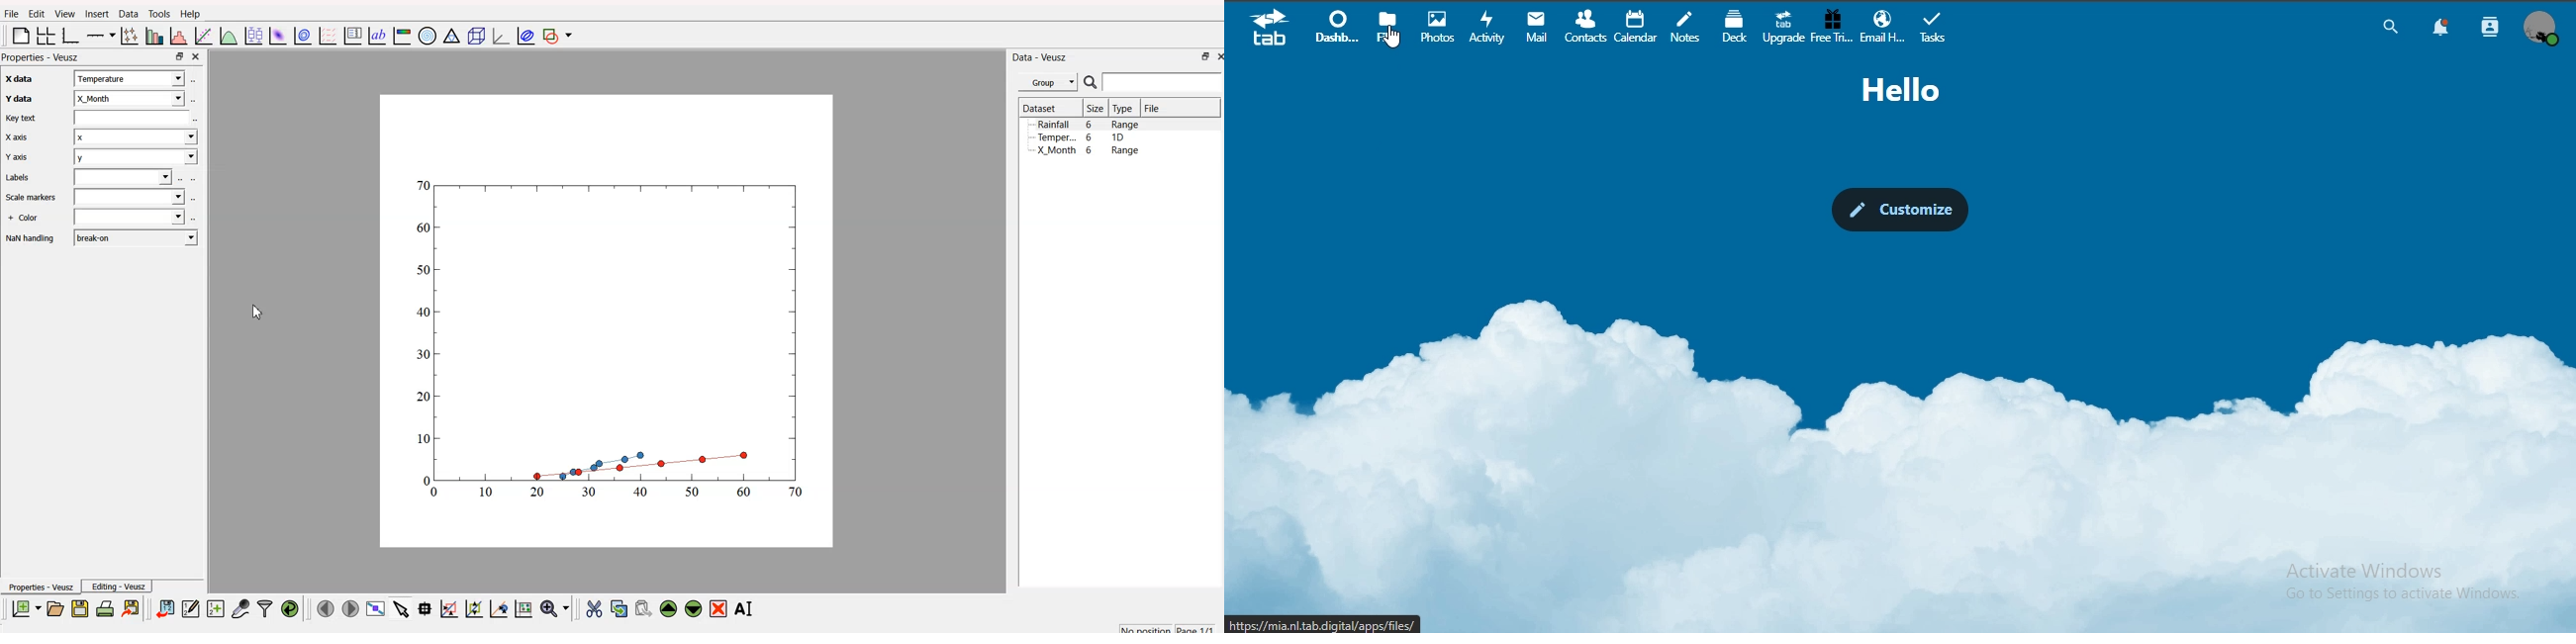  What do you see at coordinates (71, 35) in the screenshot?
I see `base graph` at bounding box center [71, 35].